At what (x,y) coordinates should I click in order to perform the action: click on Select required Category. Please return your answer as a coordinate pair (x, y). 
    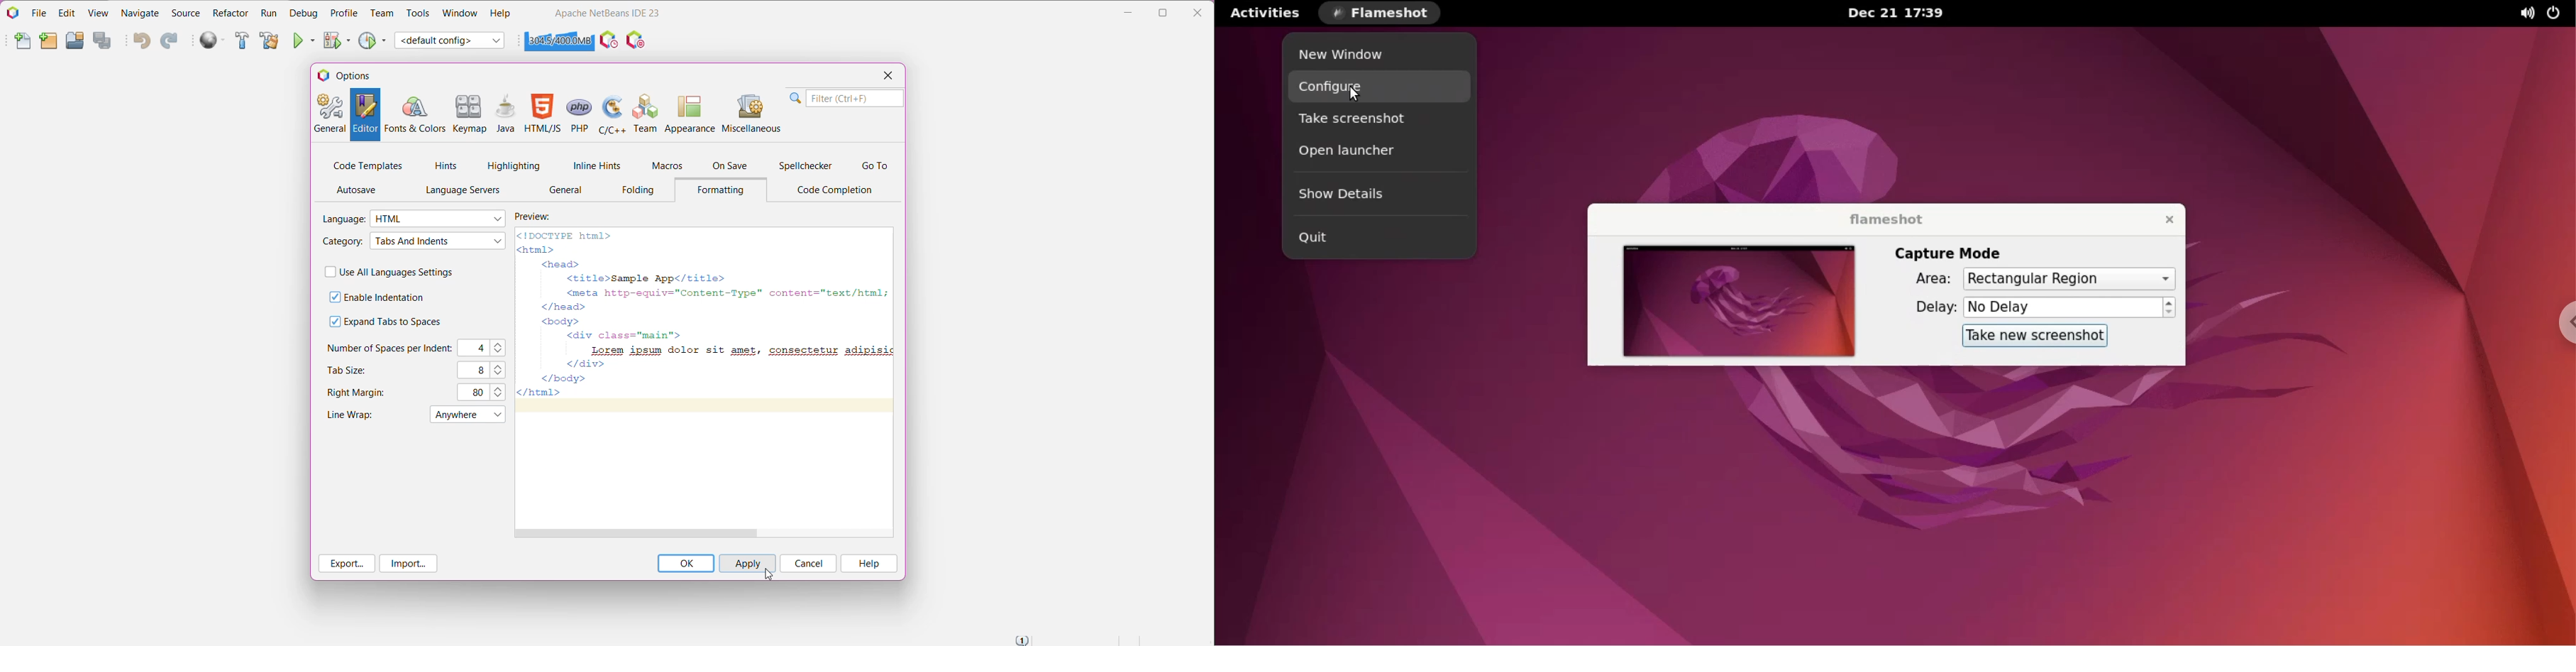
    Looking at the image, I should click on (437, 241).